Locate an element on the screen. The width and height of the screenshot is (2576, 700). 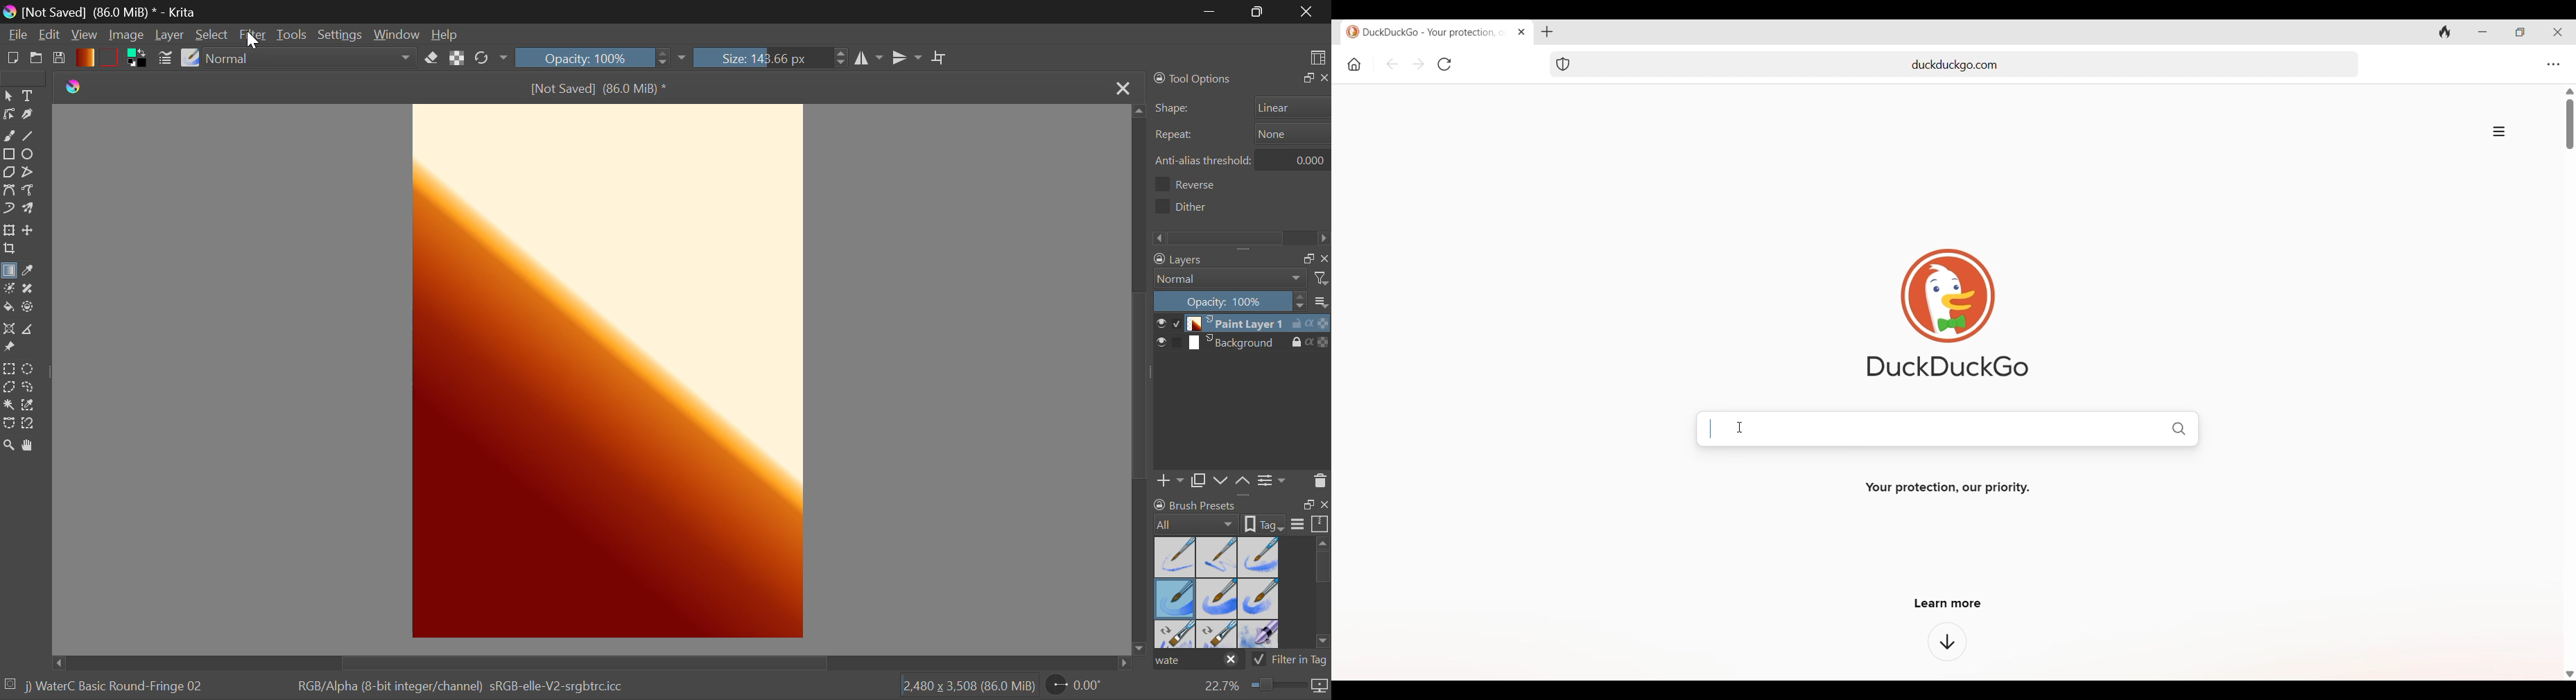
2,480x3,508 (86.0 MiB) is located at coordinates (967, 687).